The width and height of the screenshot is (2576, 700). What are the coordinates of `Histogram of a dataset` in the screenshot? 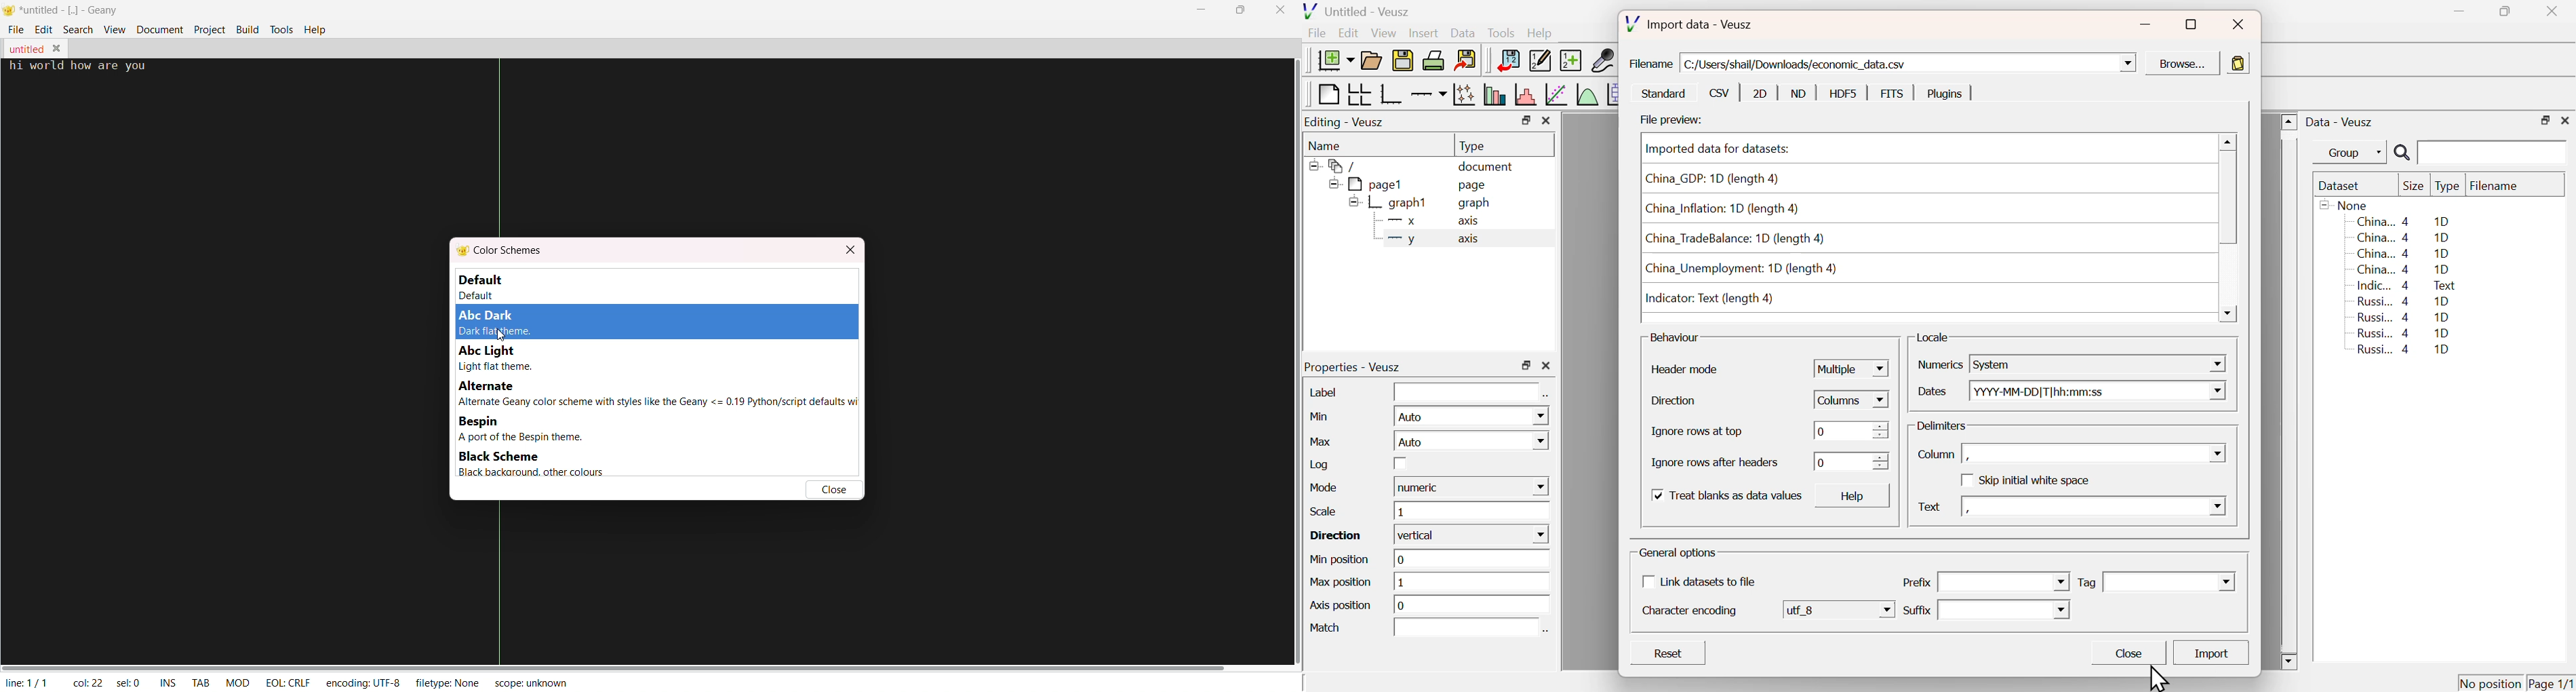 It's located at (1526, 95).